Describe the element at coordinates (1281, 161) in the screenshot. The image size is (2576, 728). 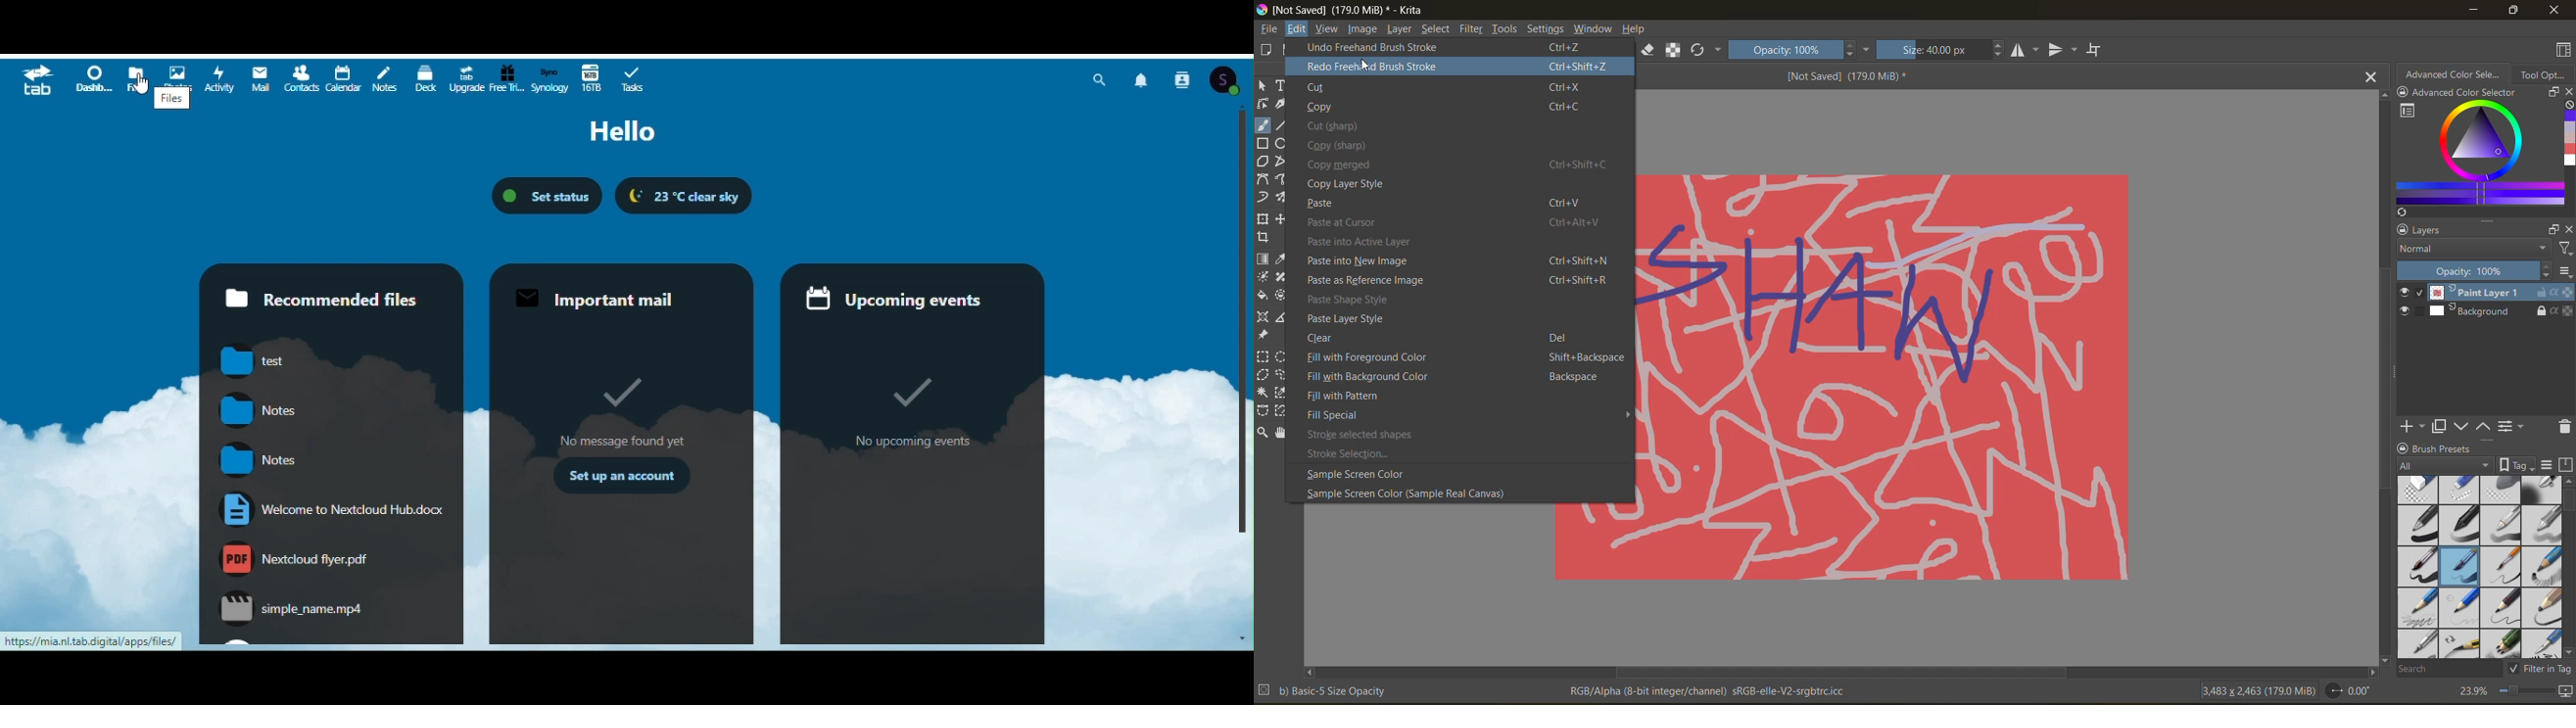
I see `polyline tool` at that location.